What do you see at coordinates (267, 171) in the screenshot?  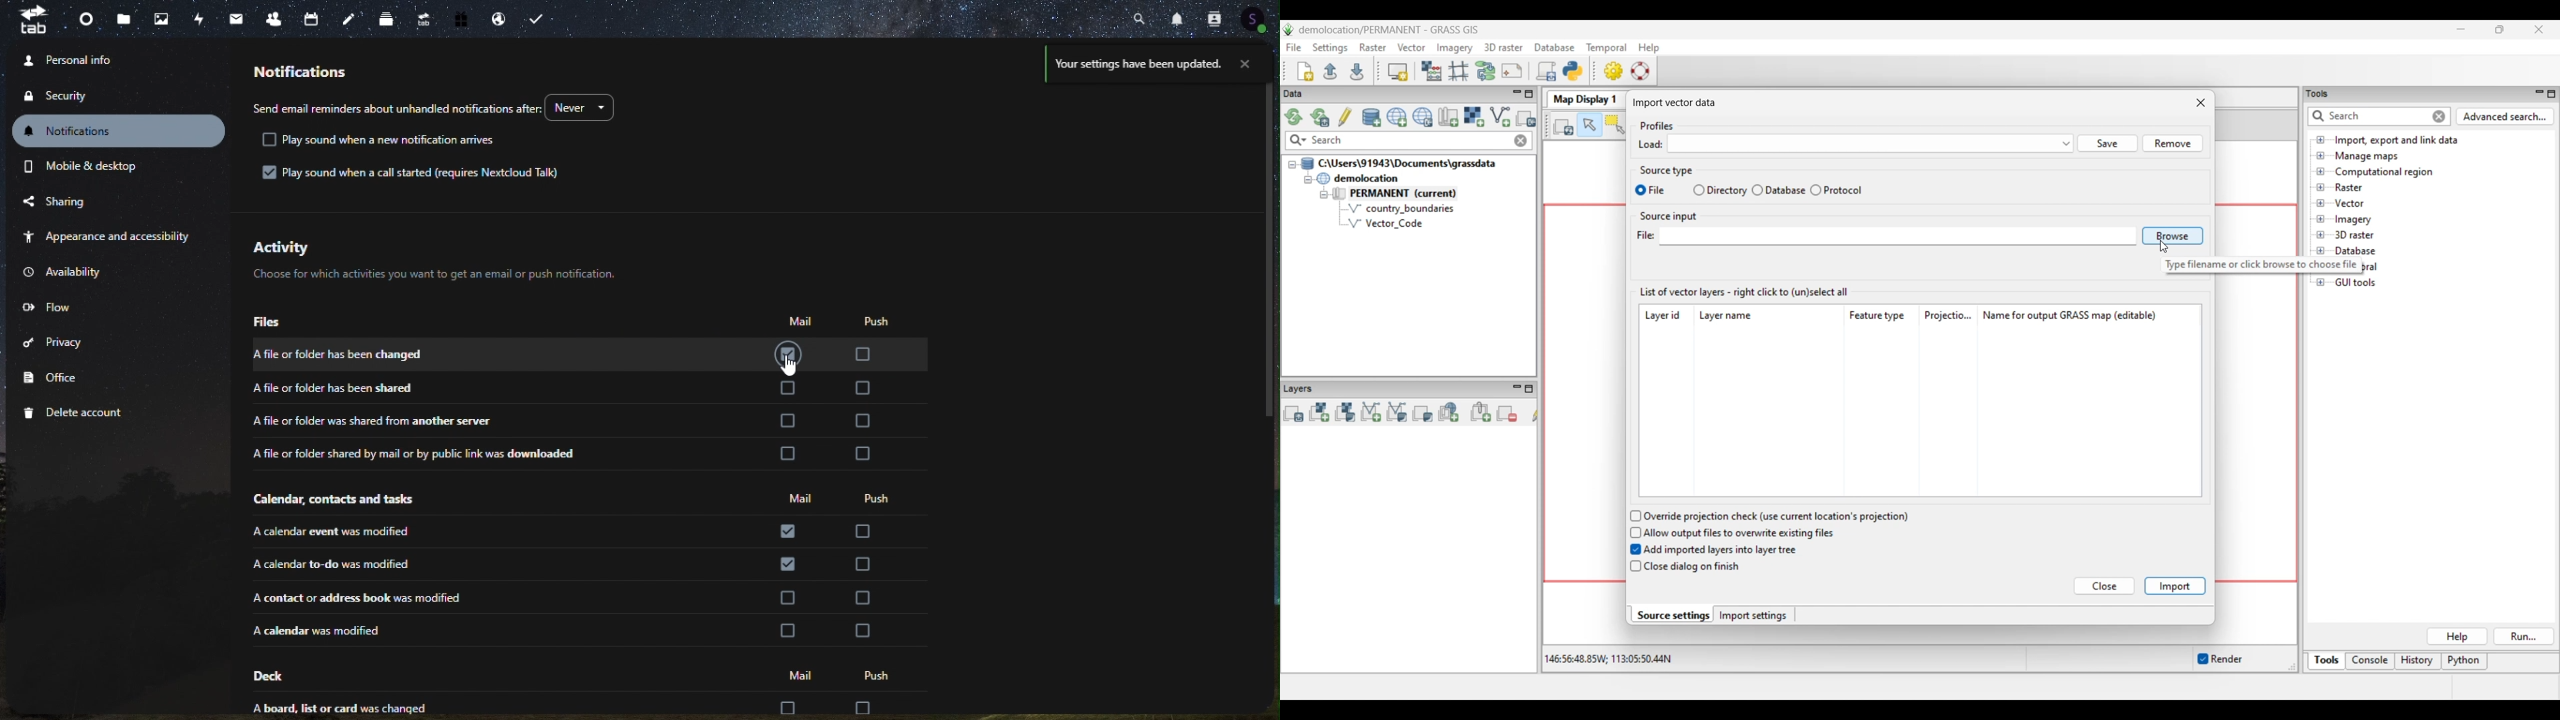 I see `check box` at bounding box center [267, 171].